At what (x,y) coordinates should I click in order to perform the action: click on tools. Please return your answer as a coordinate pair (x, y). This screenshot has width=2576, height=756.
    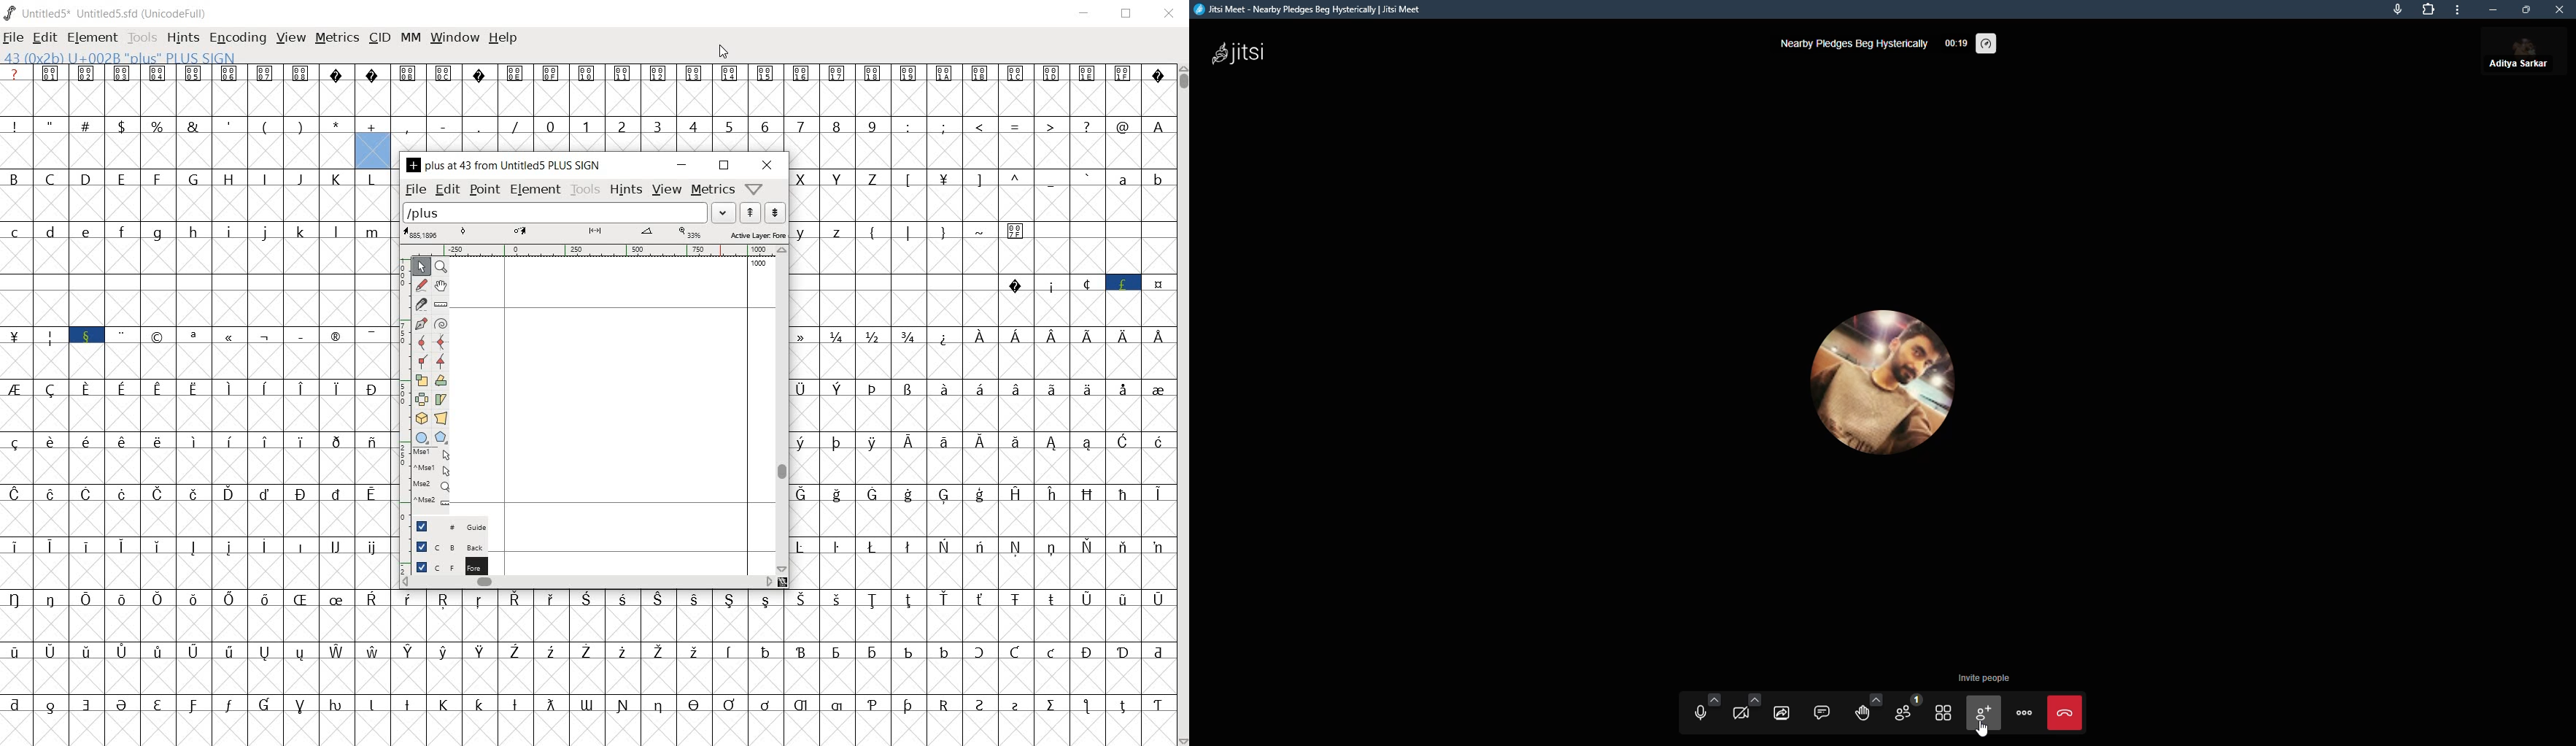
    Looking at the image, I should click on (141, 36).